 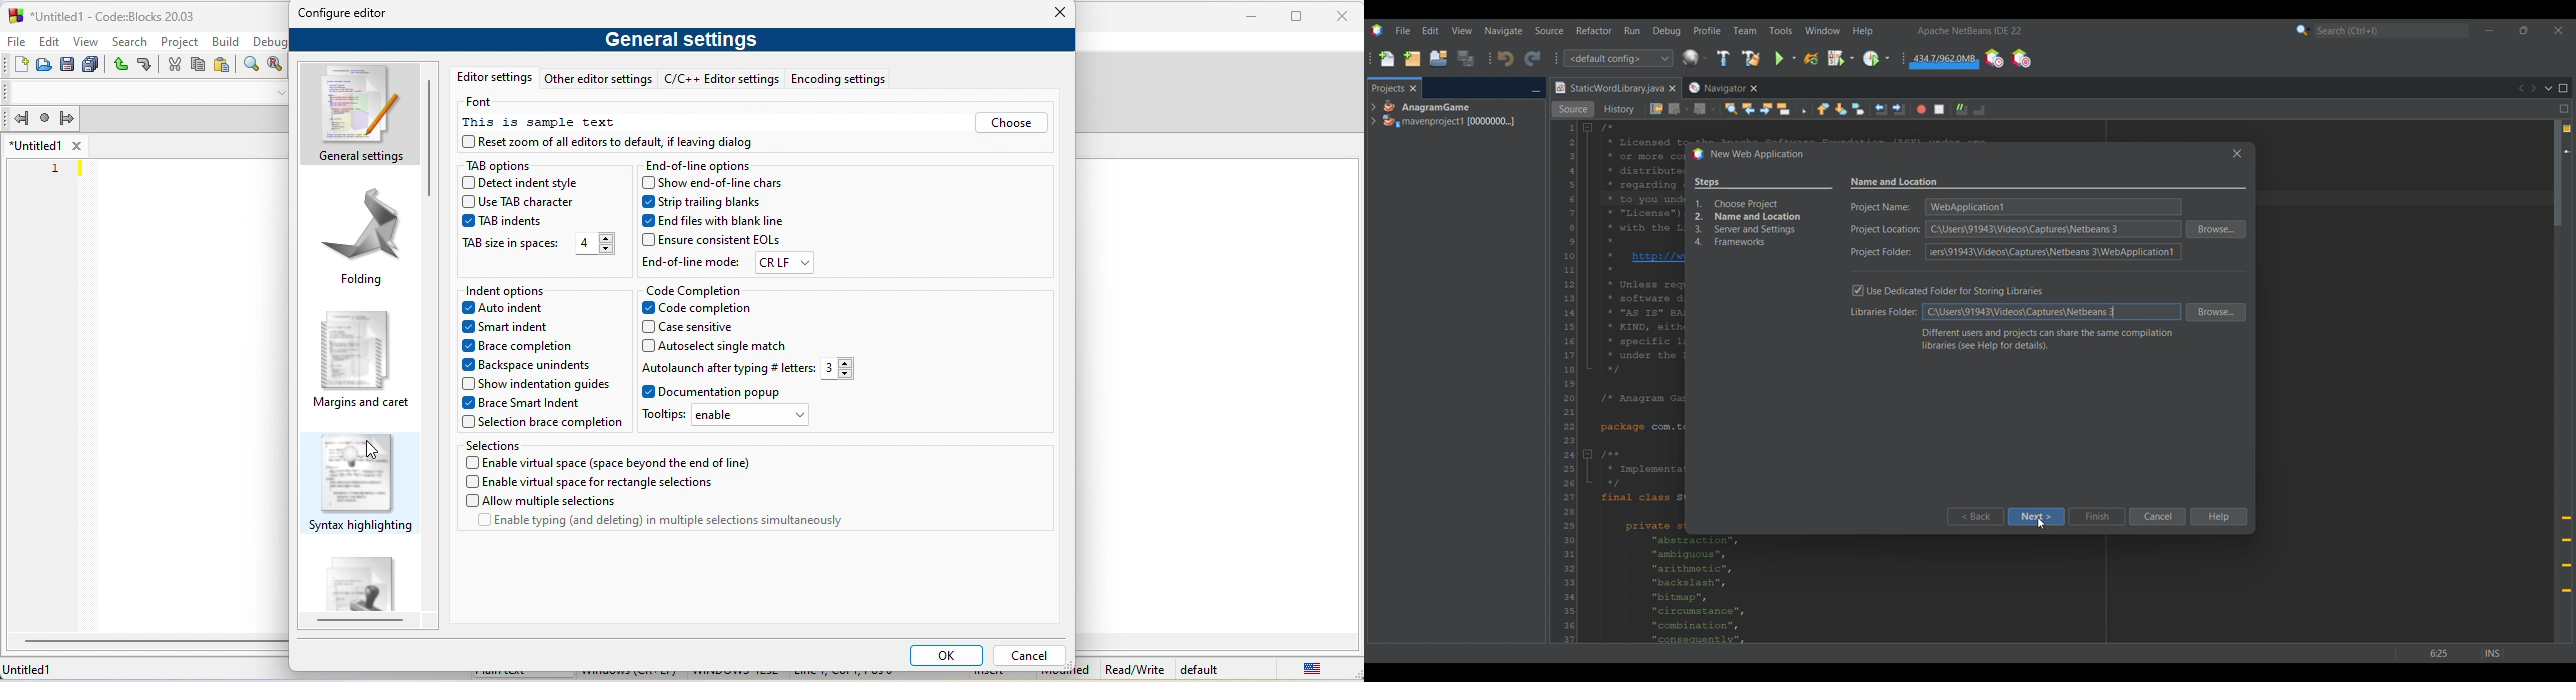 What do you see at coordinates (2567, 554) in the screenshot?
I see `Add @override annotation` at bounding box center [2567, 554].